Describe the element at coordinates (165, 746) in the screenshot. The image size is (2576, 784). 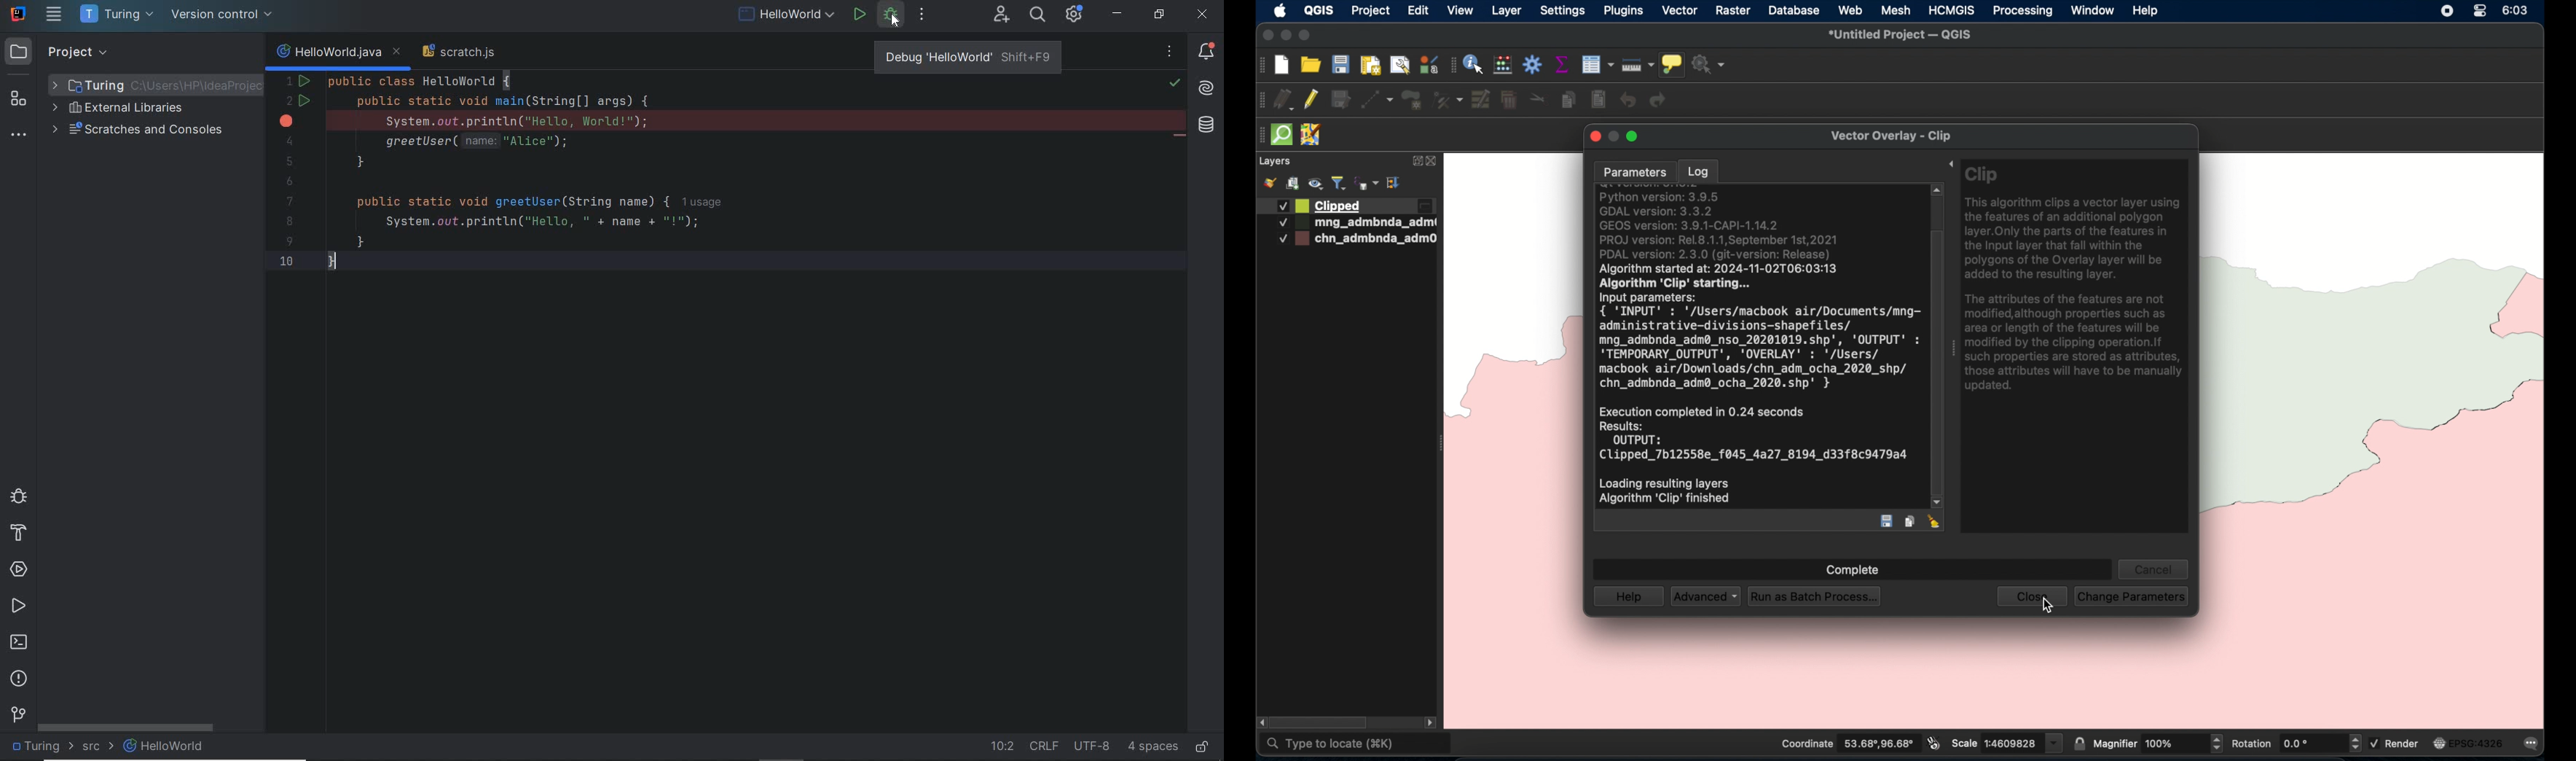
I see `file name` at that location.